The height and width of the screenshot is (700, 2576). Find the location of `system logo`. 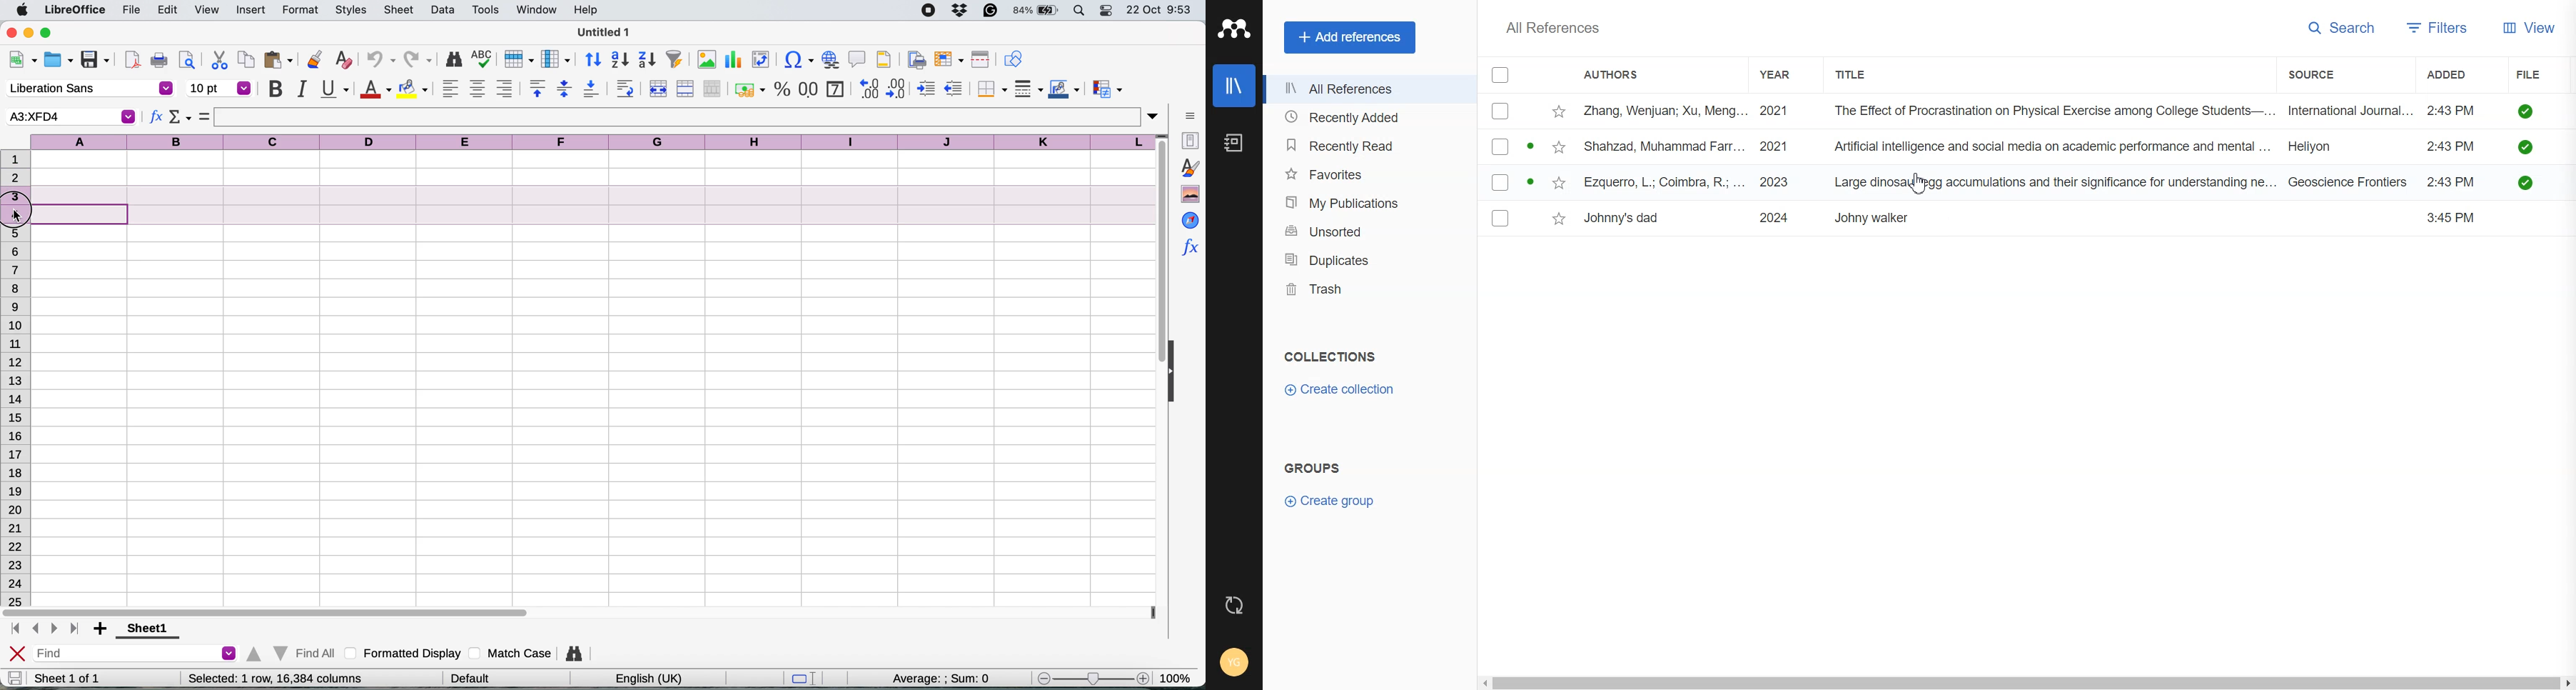

system logo is located at coordinates (24, 10).